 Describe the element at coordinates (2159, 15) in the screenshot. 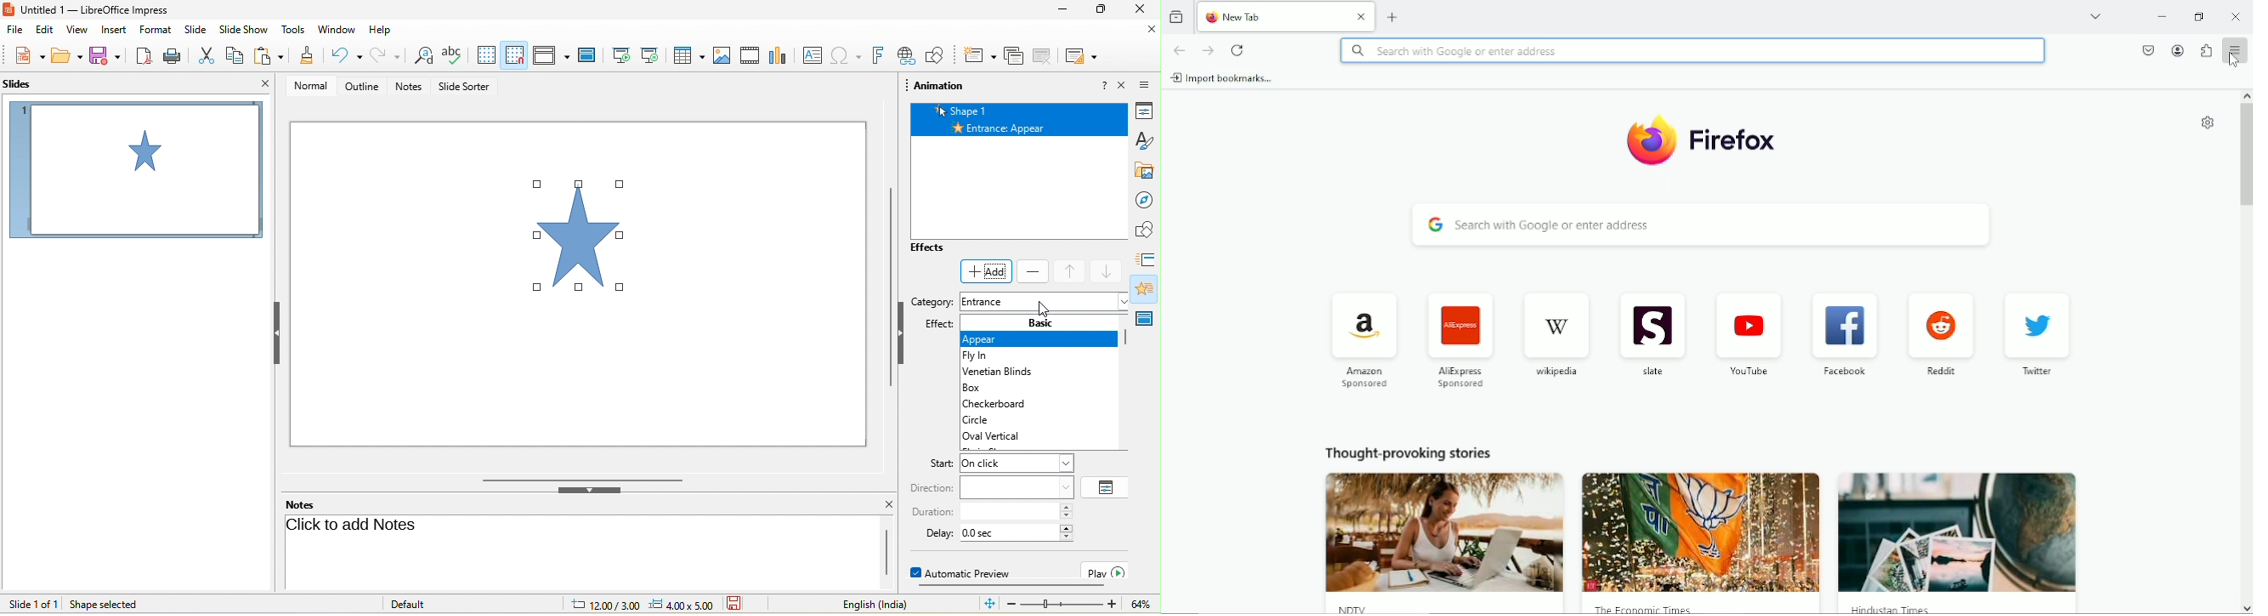

I see `minimize ` at that location.